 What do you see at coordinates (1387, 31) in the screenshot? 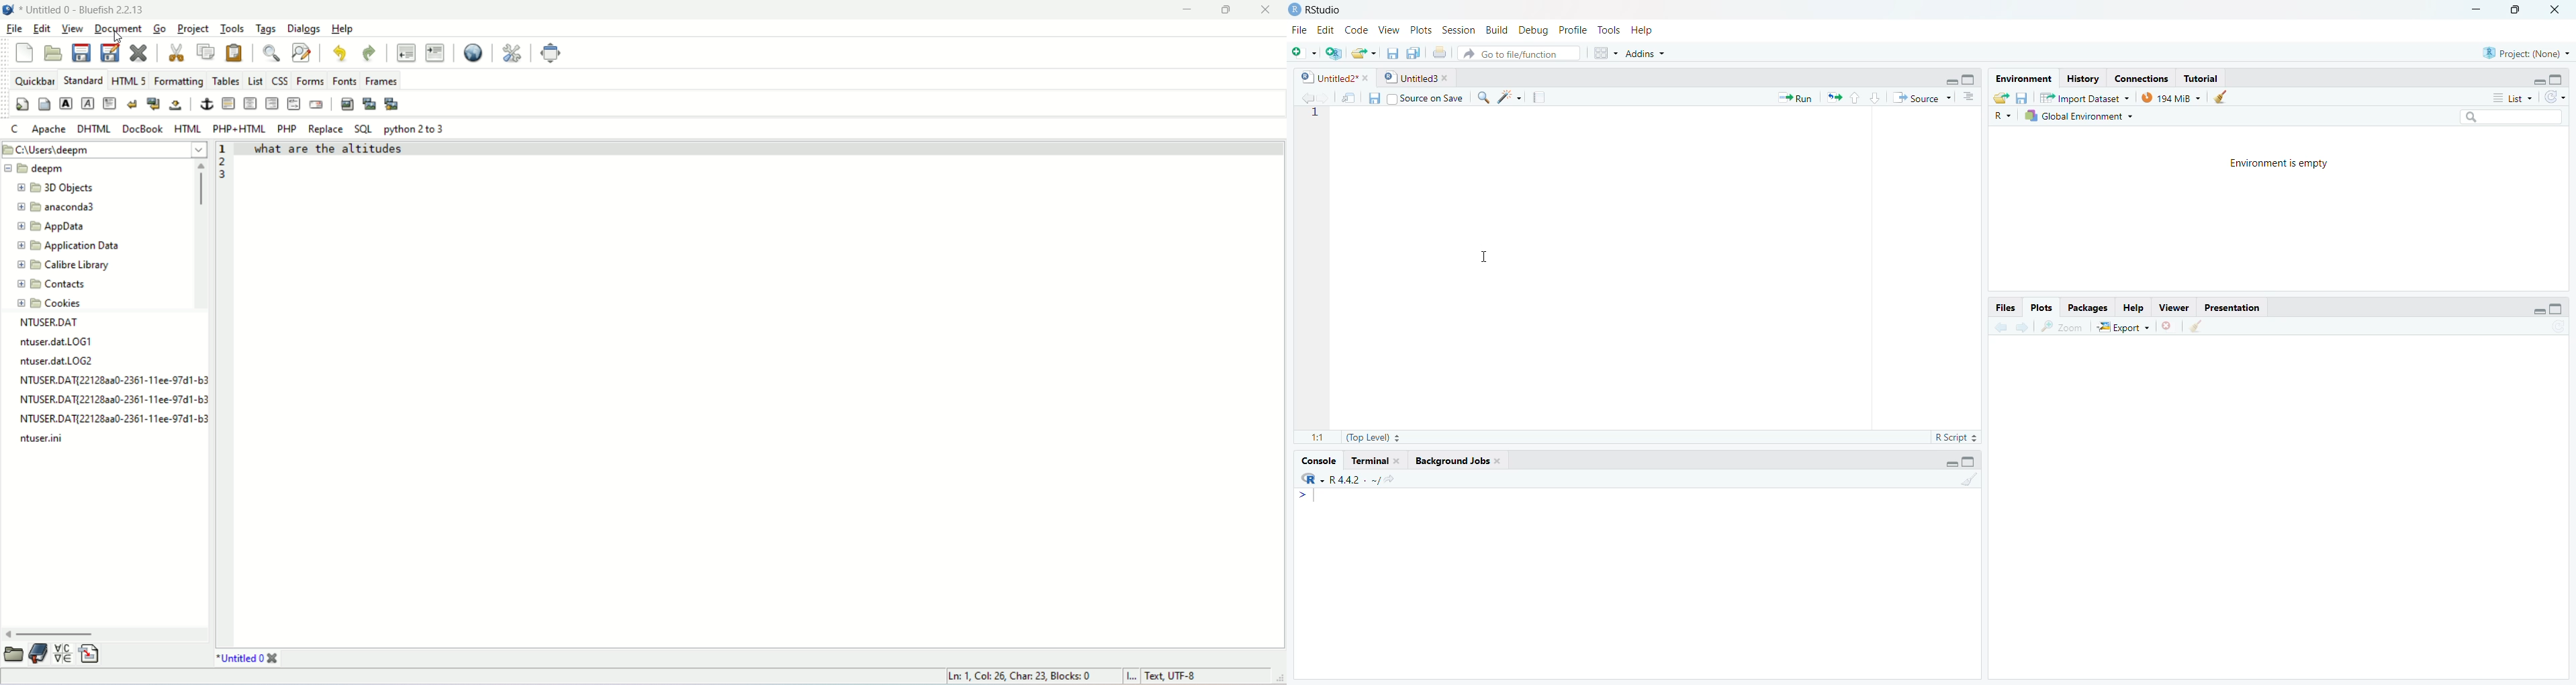
I see `View` at bounding box center [1387, 31].